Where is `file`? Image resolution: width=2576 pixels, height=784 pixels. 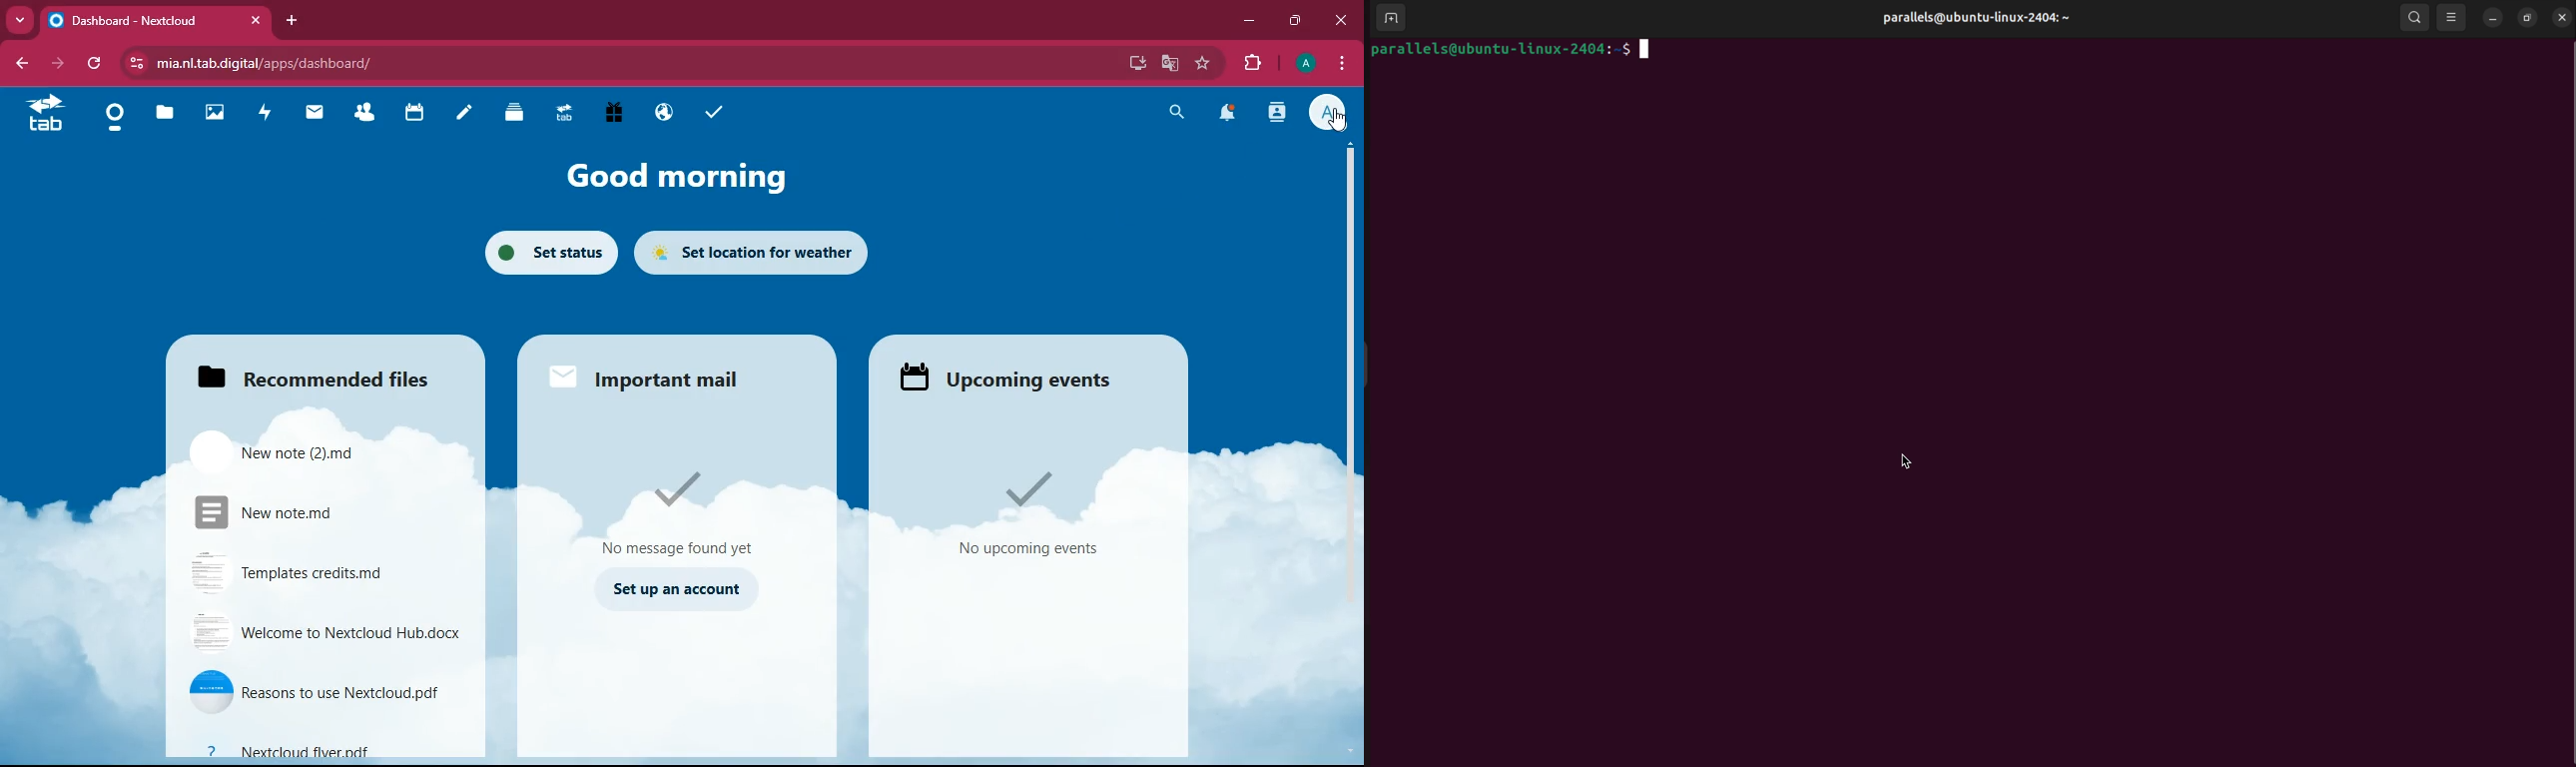 file is located at coordinates (325, 630).